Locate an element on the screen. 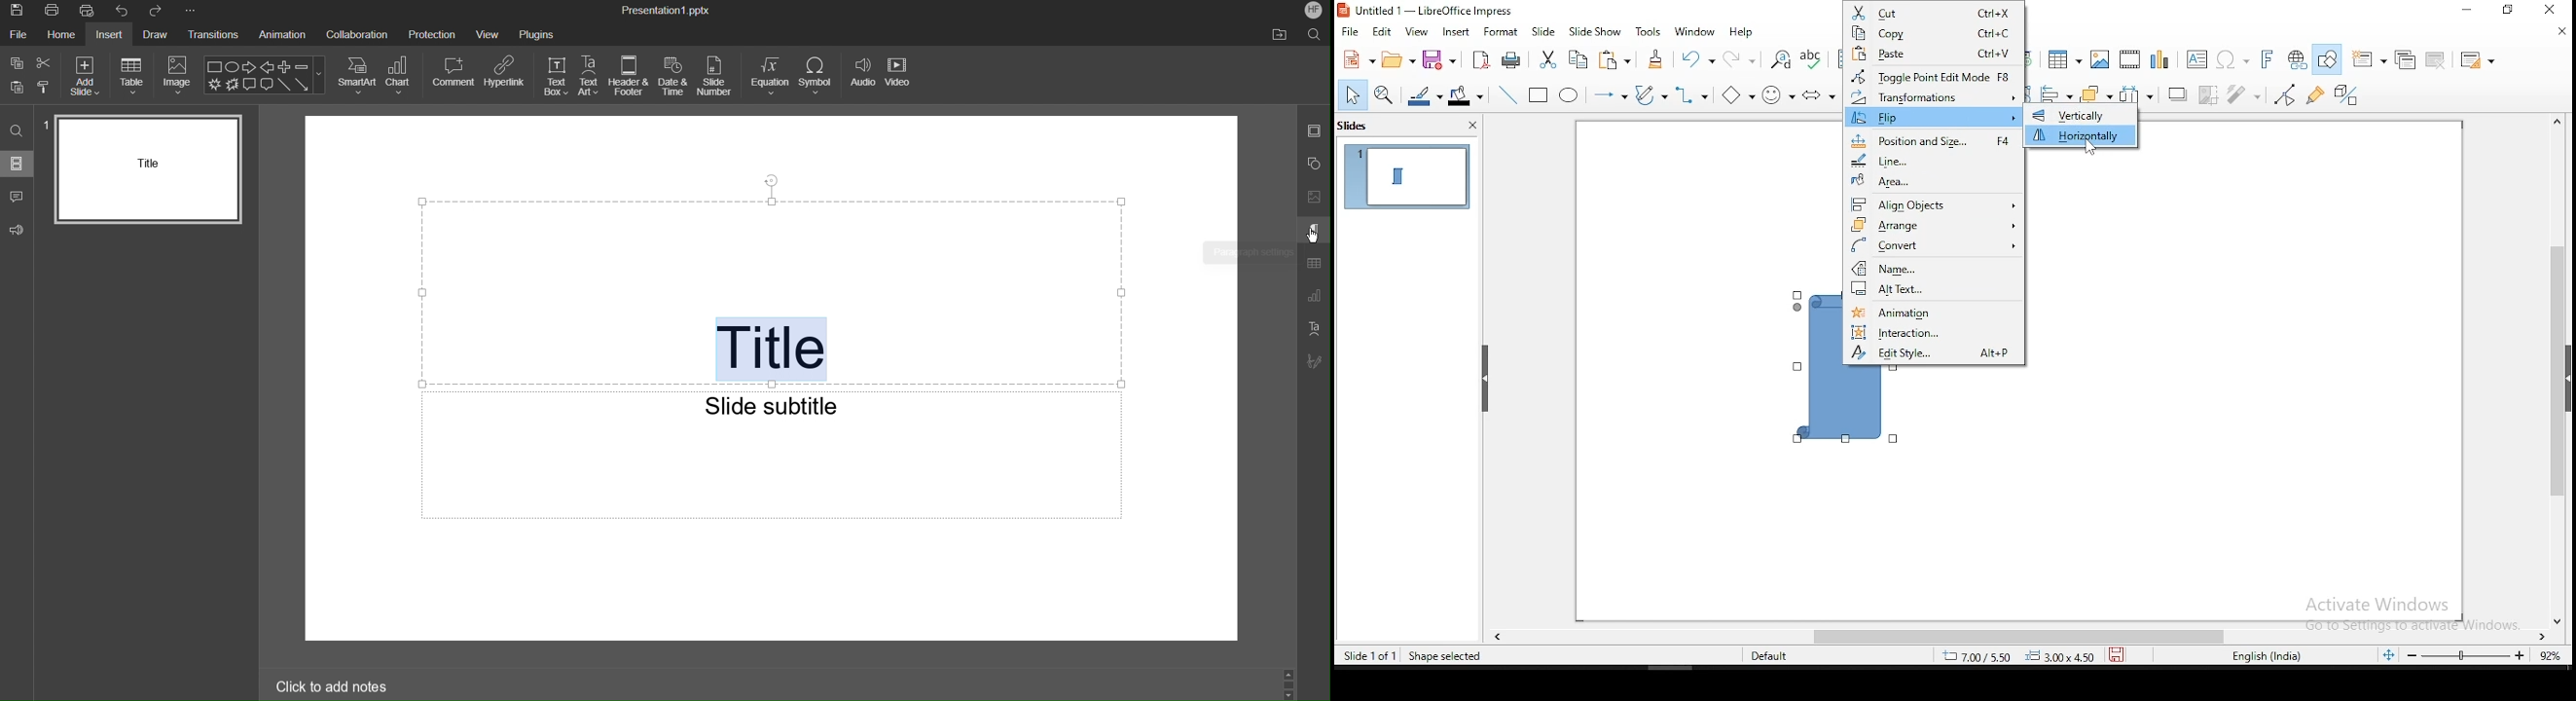 The image size is (2576, 728). 0.00x0.00 is located at coordinates (2060, 659).